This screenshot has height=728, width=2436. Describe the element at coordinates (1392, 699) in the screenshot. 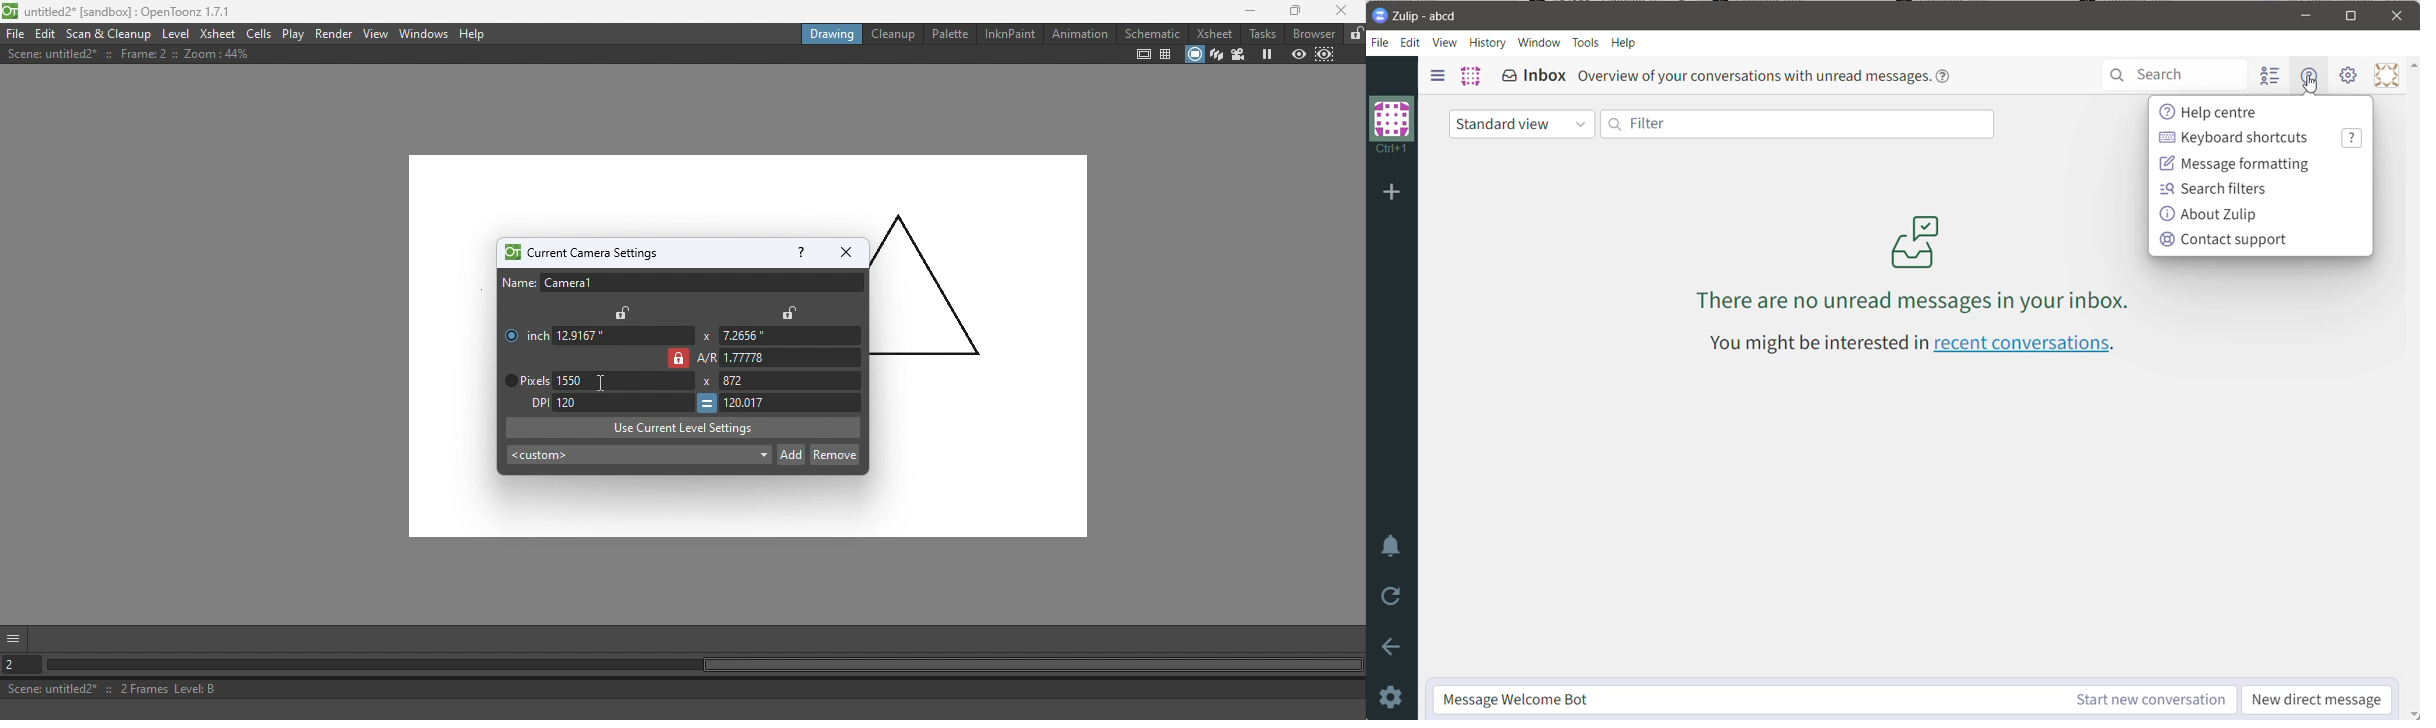

I see `Settings` at that location.